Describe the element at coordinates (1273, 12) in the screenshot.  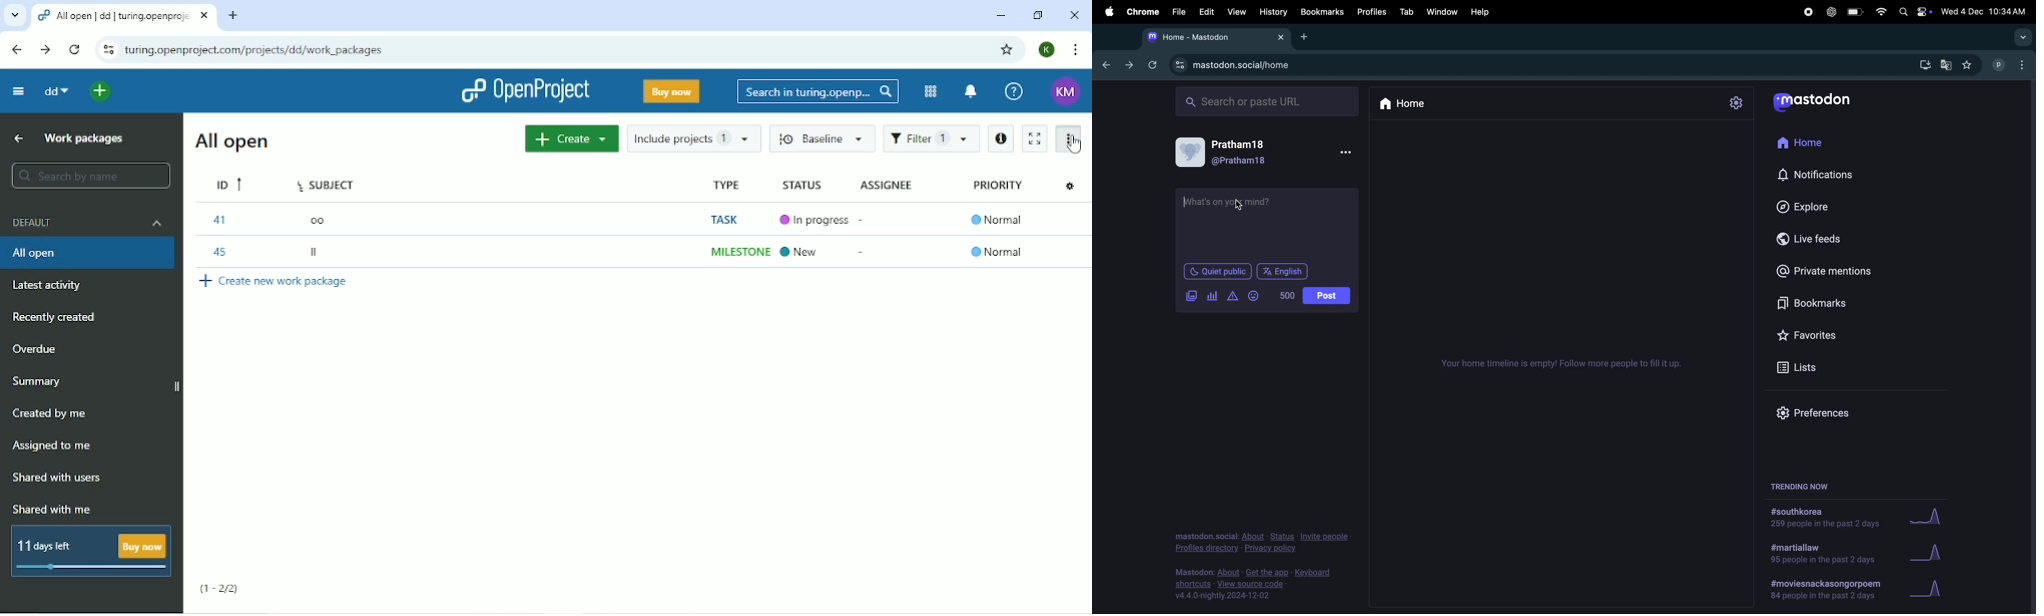
I see `History` at that location.